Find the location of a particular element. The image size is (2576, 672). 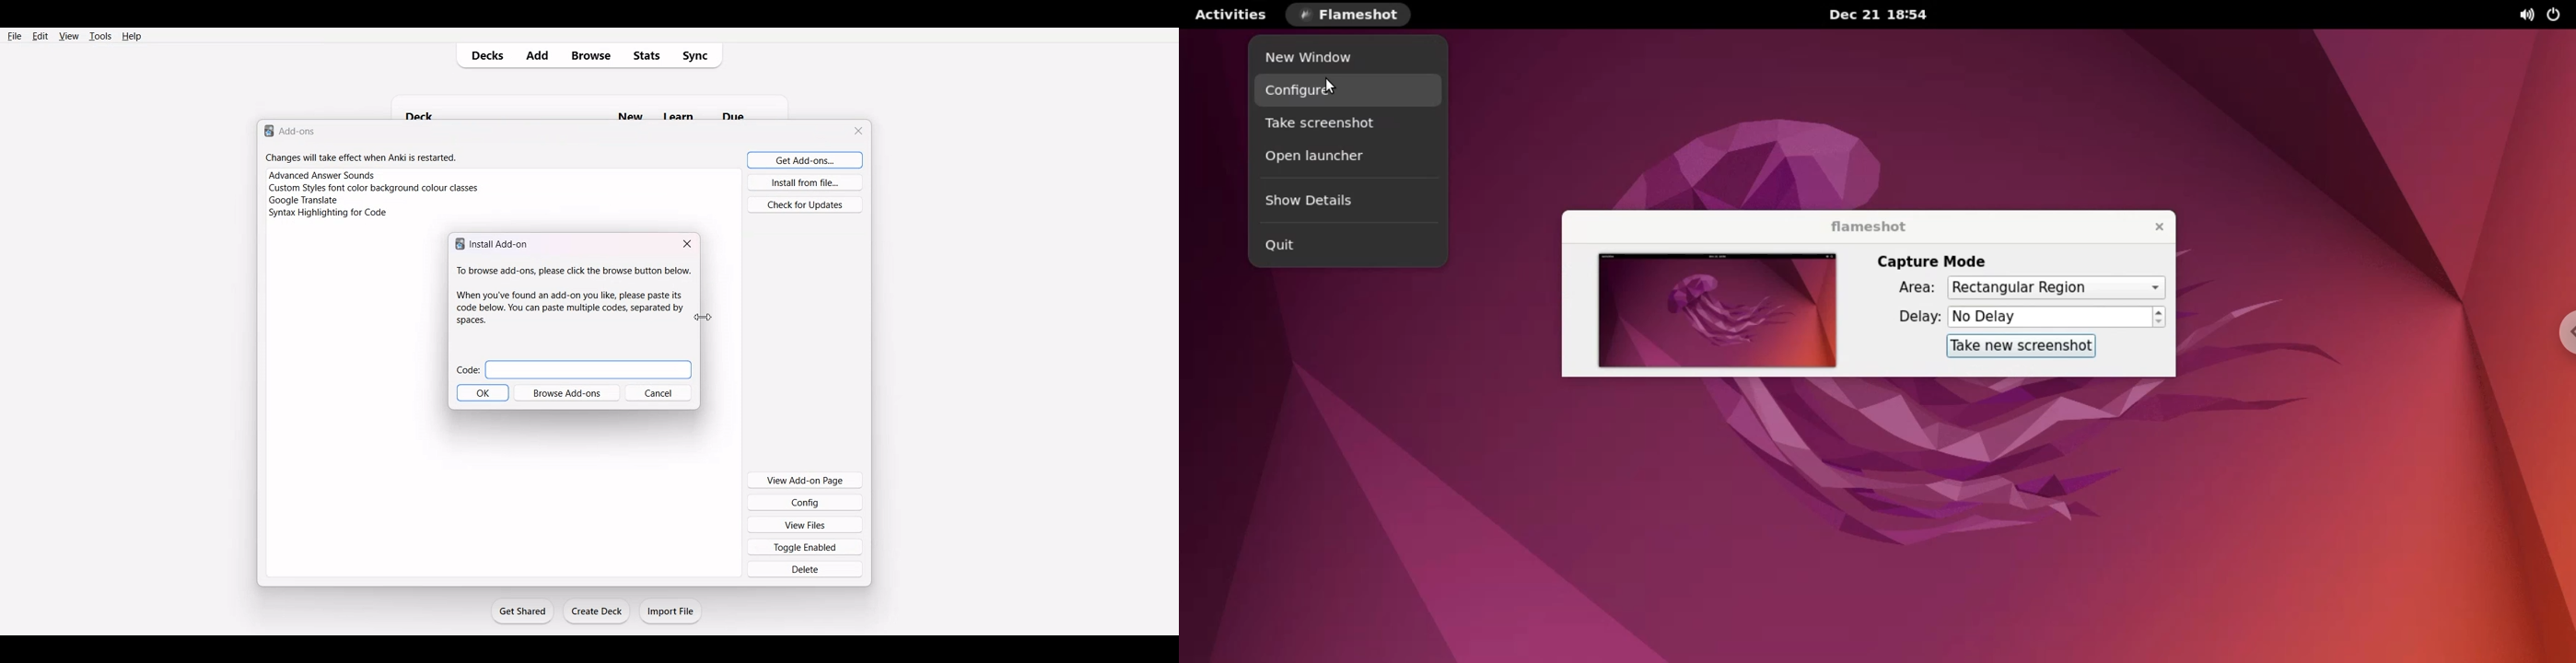

Close is located at coordinates (860, 131).